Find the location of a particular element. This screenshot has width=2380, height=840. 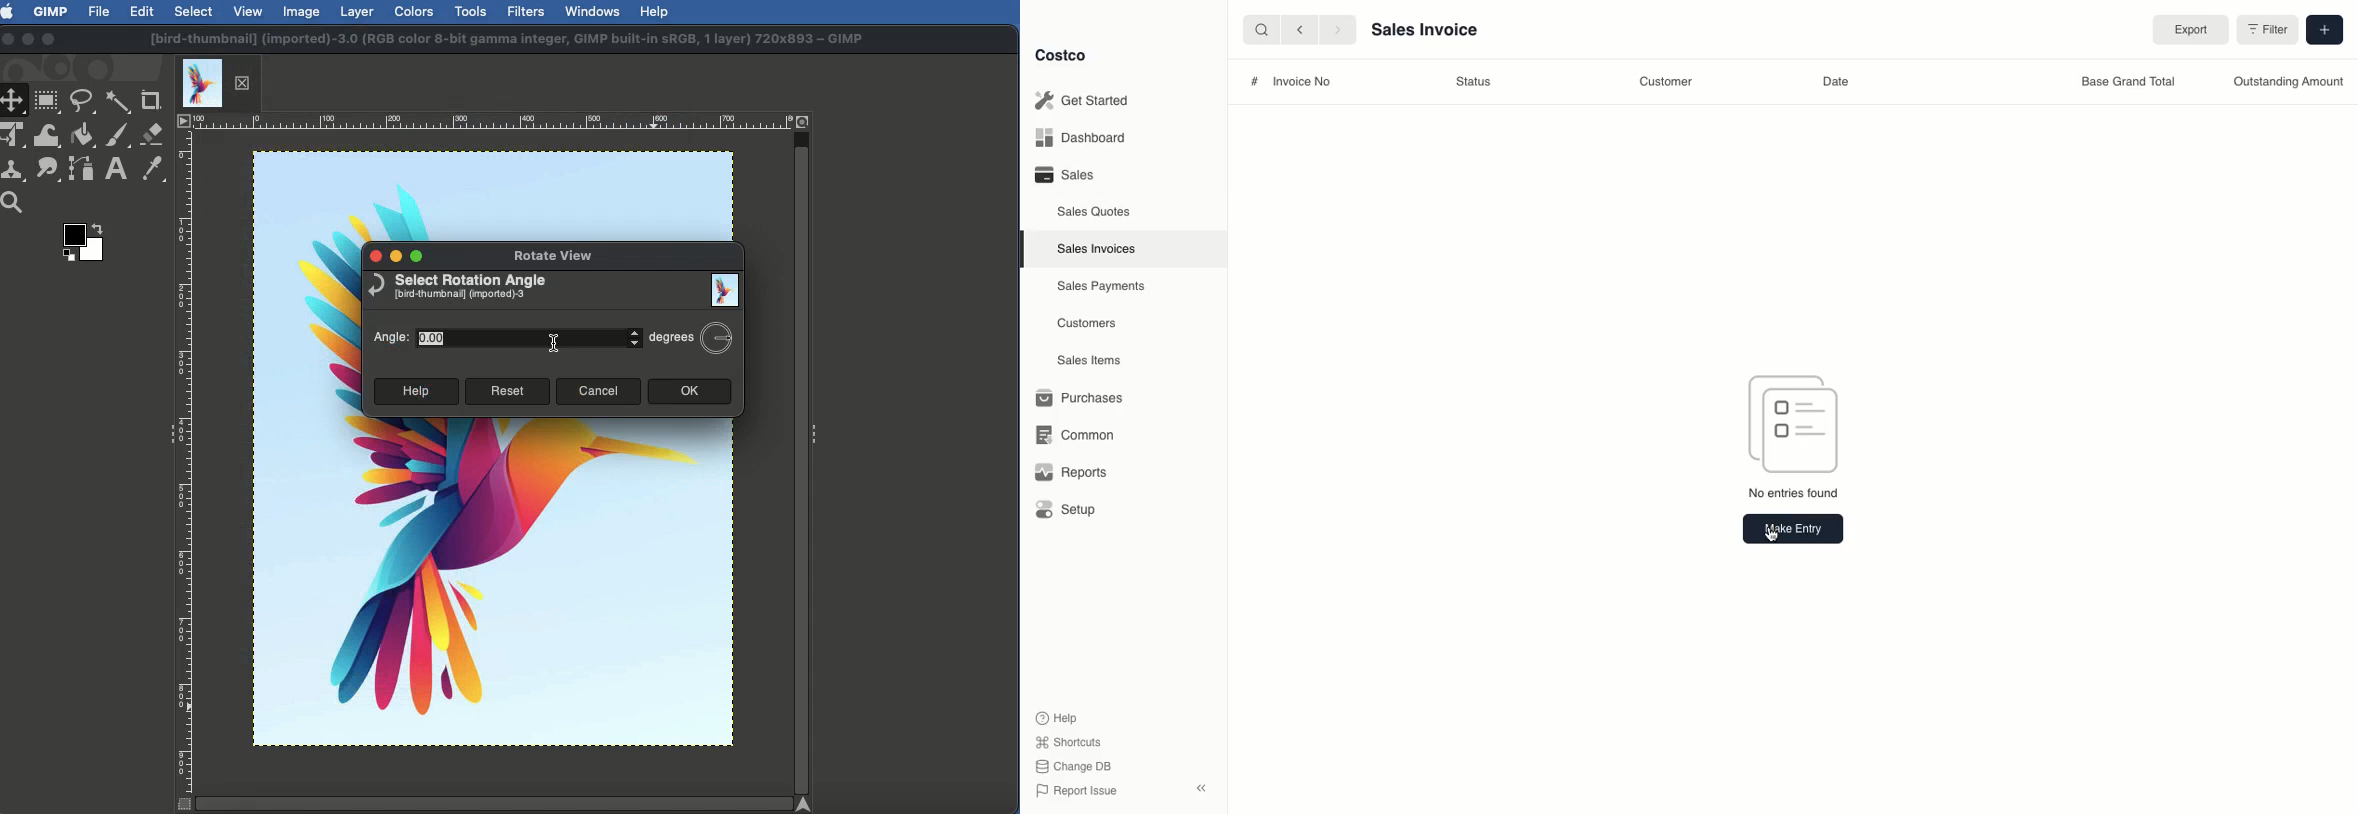

Smudge tool is located at coordinates (45, 169).